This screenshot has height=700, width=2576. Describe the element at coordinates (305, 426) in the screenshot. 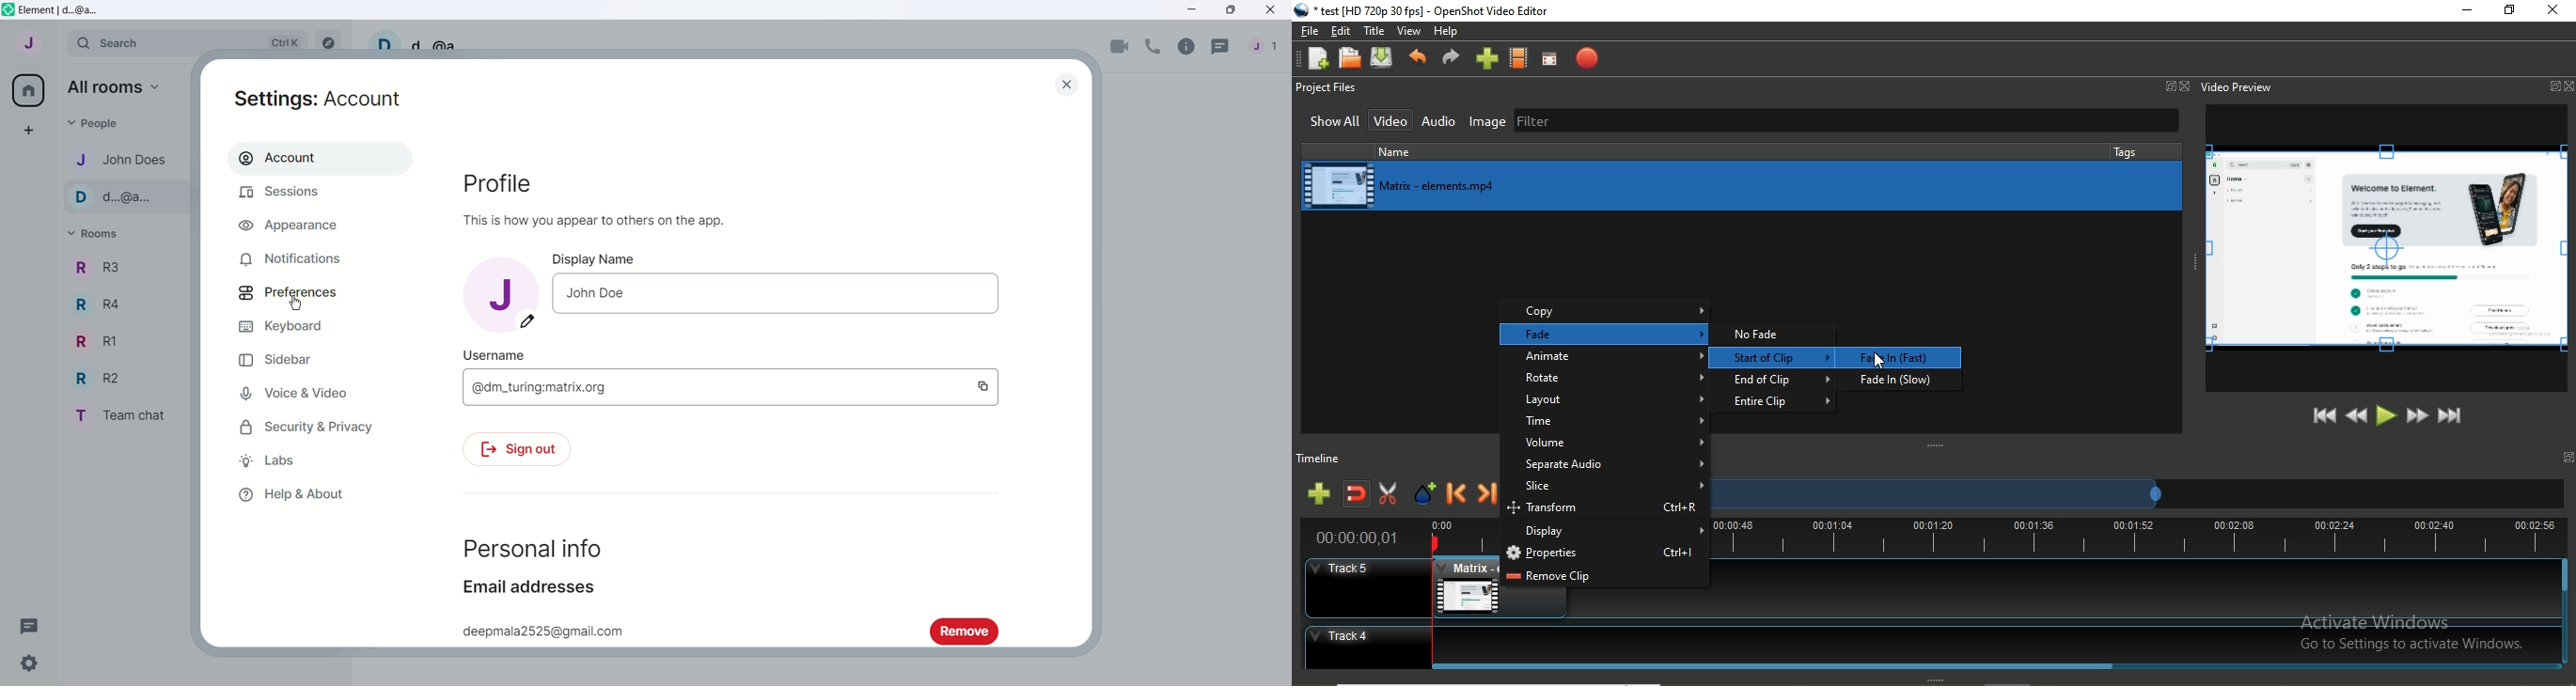

I see `Security and Privacy` at that location.